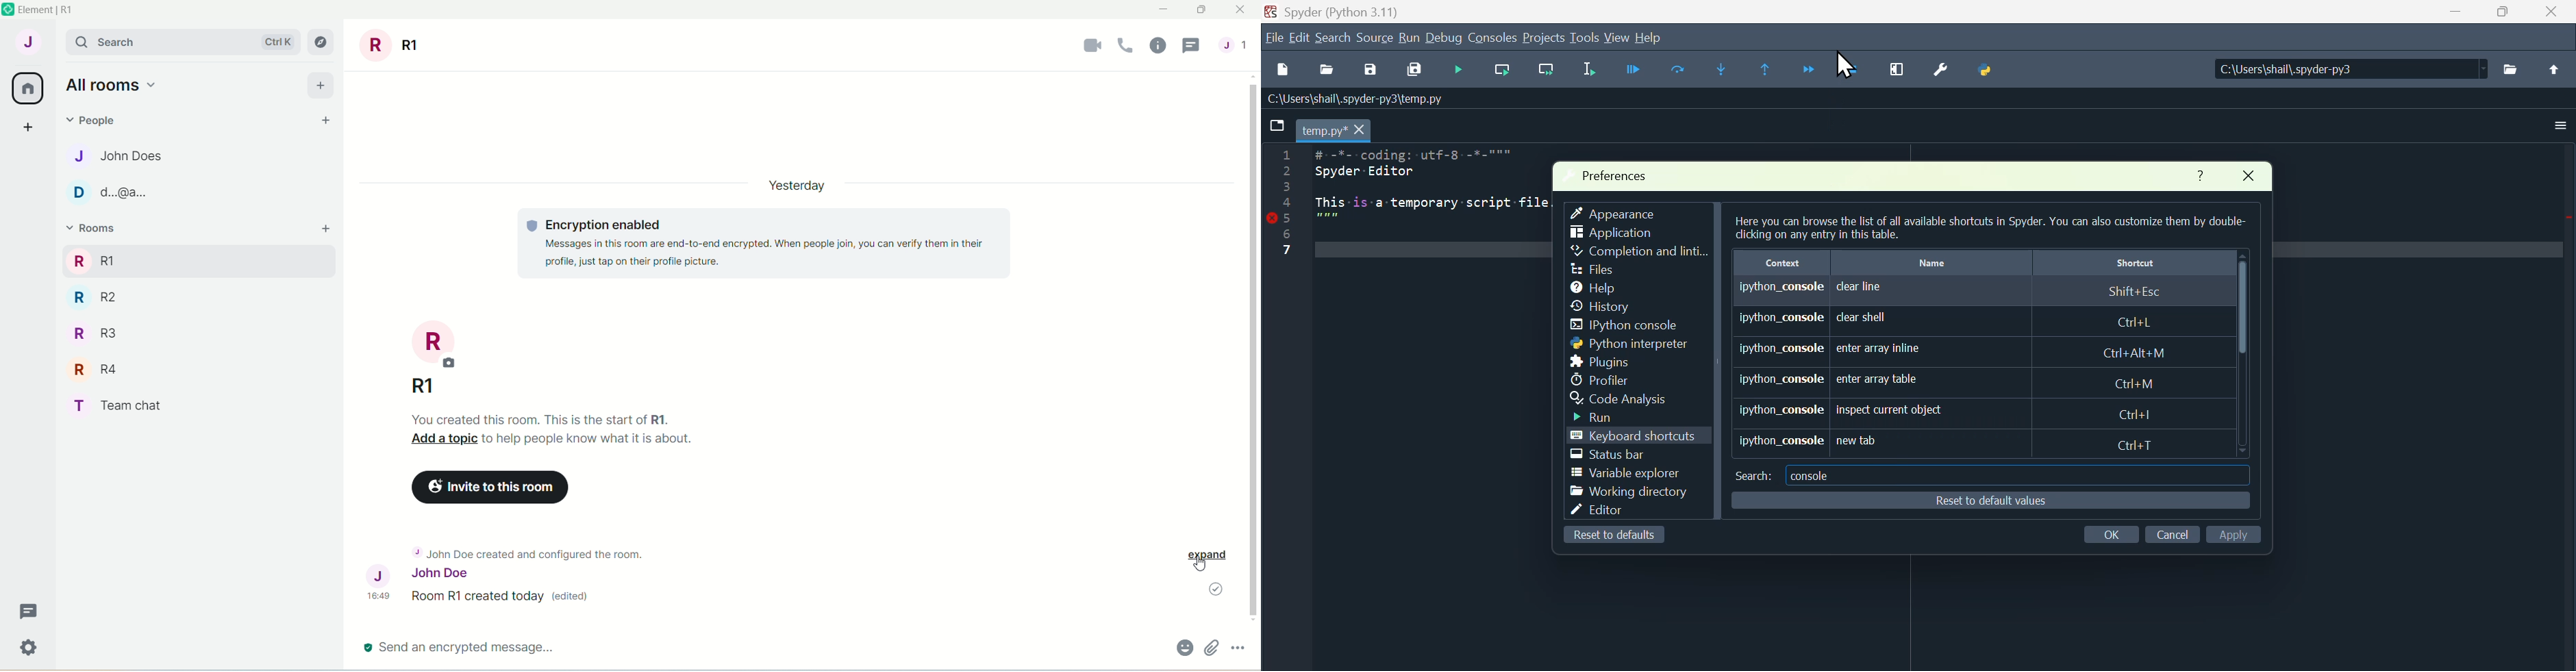 Image resolution: width=2576 pixels, height=672 pixels. What do you see at coordinates (1772, 68) in the screenshot?
I see `Continue execution until same function returns` at bounding box center [1772, 68].